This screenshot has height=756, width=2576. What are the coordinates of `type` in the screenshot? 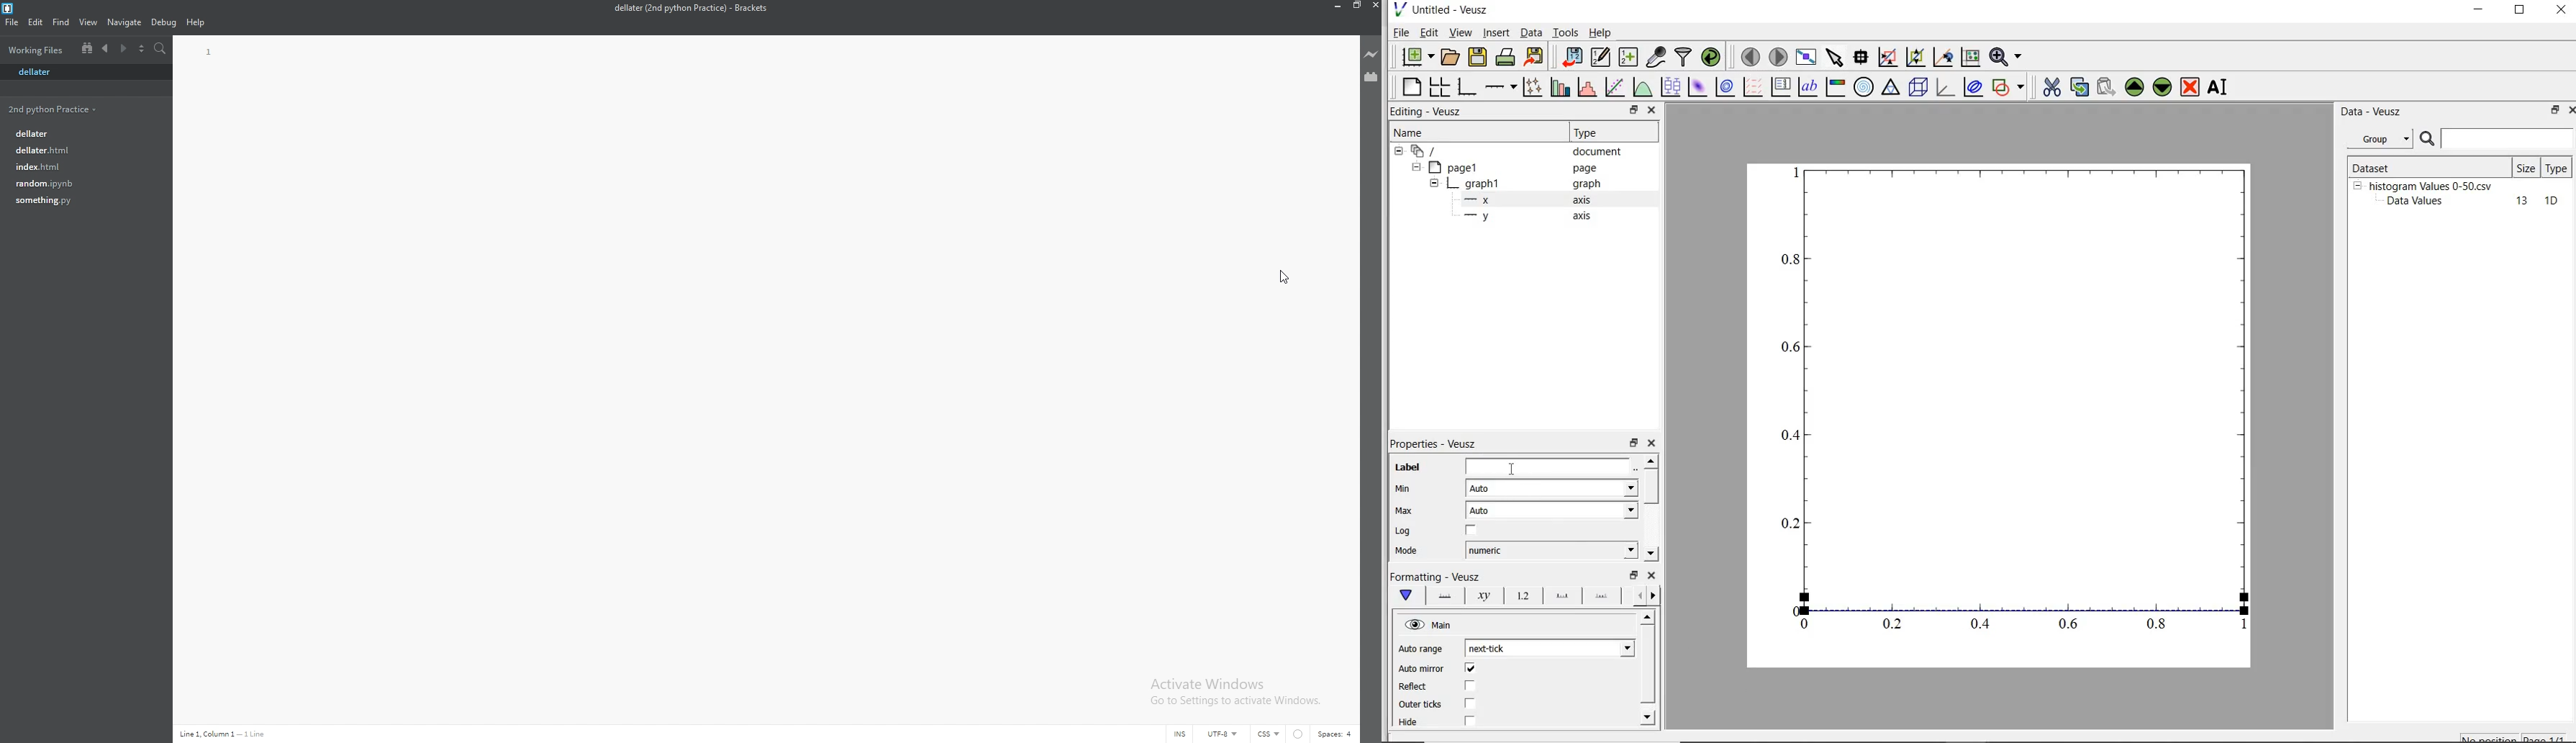 It's located at (2558, 167).